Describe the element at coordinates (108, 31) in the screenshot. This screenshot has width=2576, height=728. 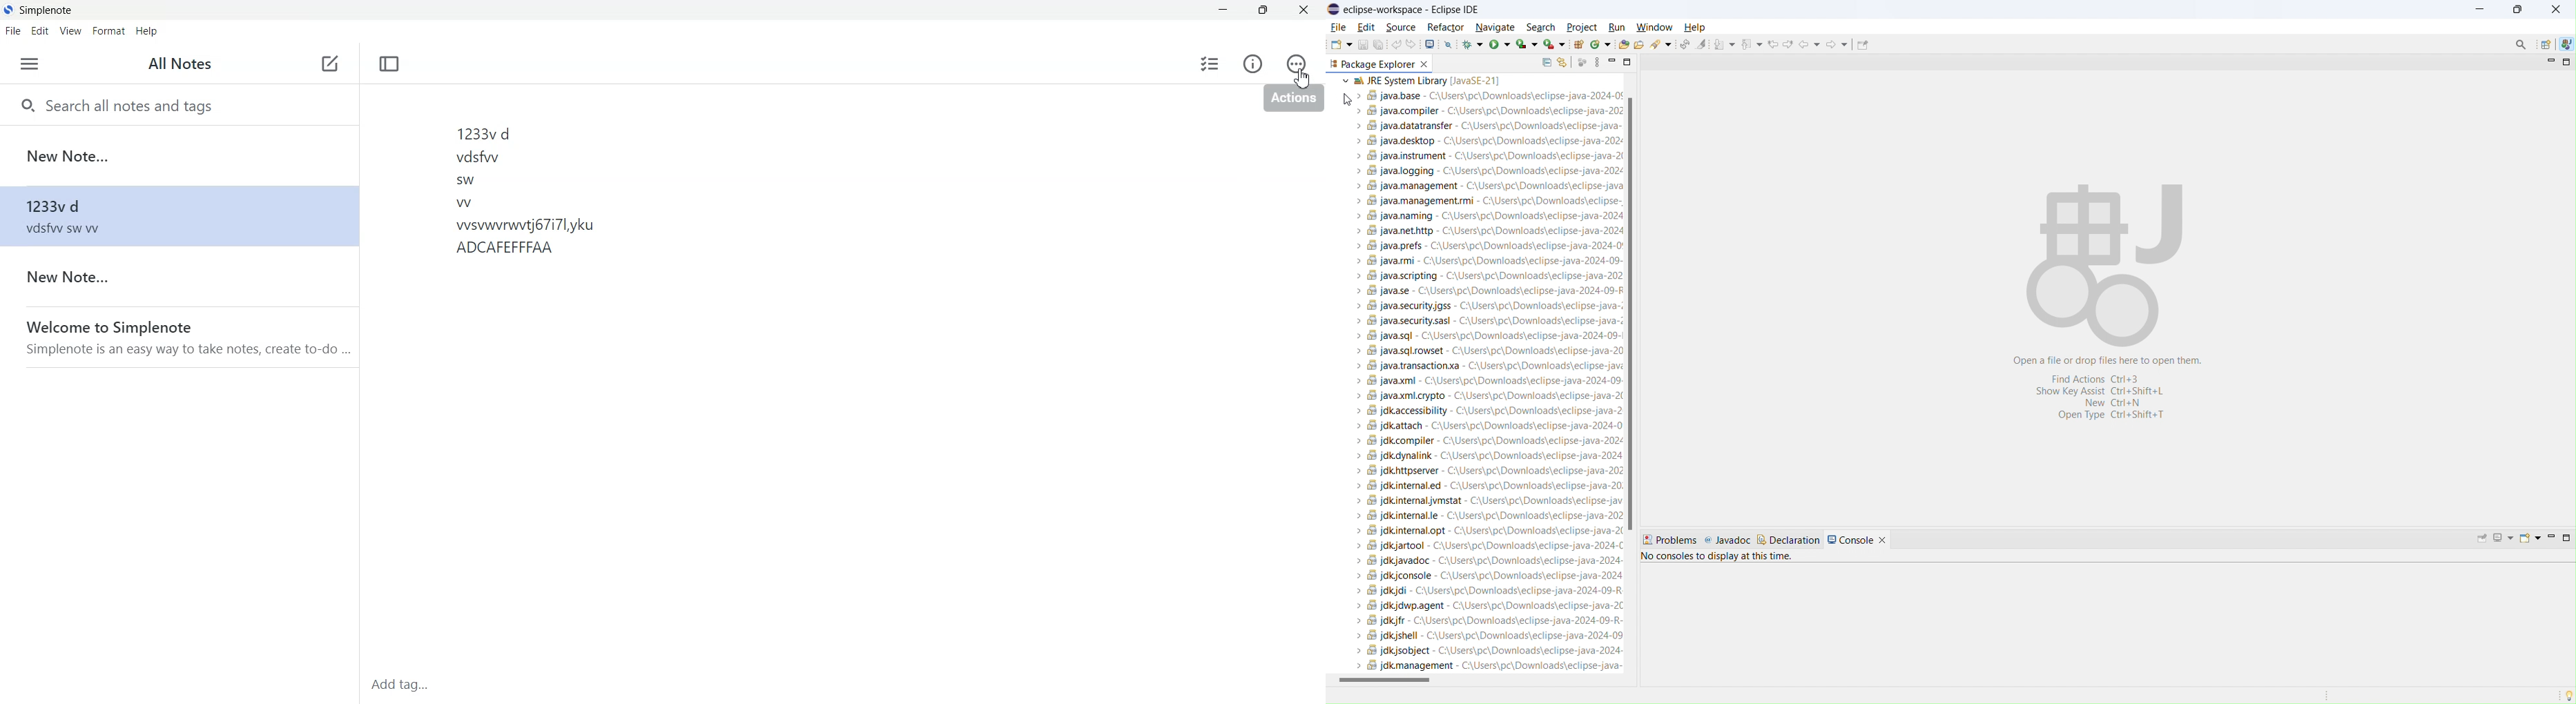
I see `Format` at that location.